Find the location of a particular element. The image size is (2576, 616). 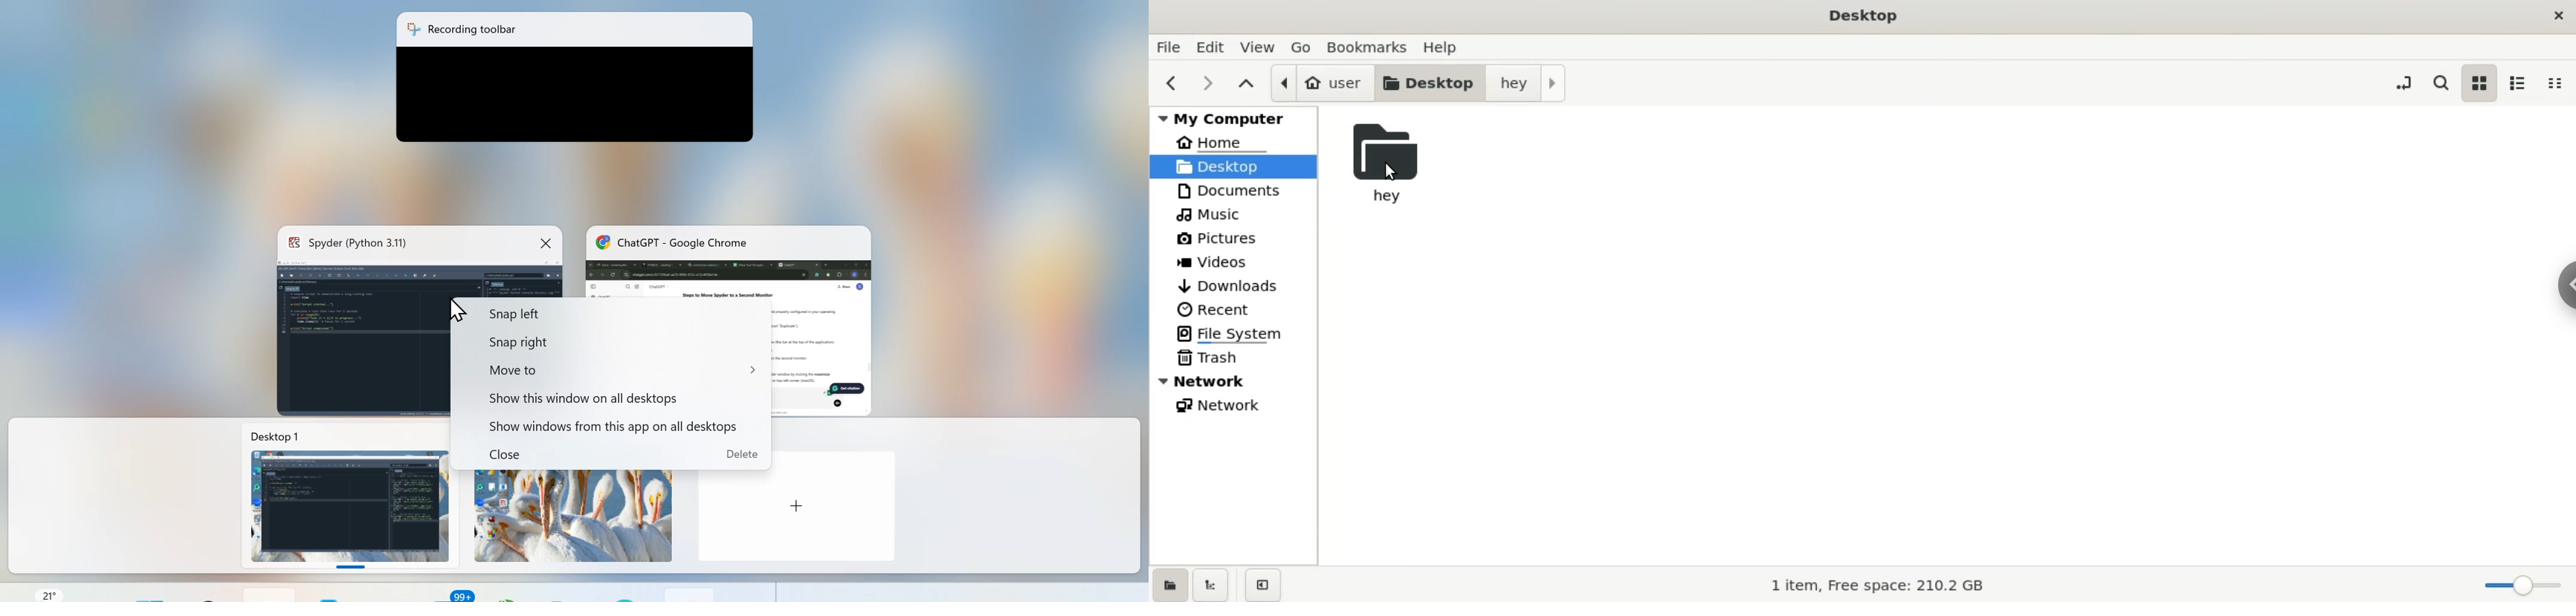

Move to is located at coordinates (607, 368).